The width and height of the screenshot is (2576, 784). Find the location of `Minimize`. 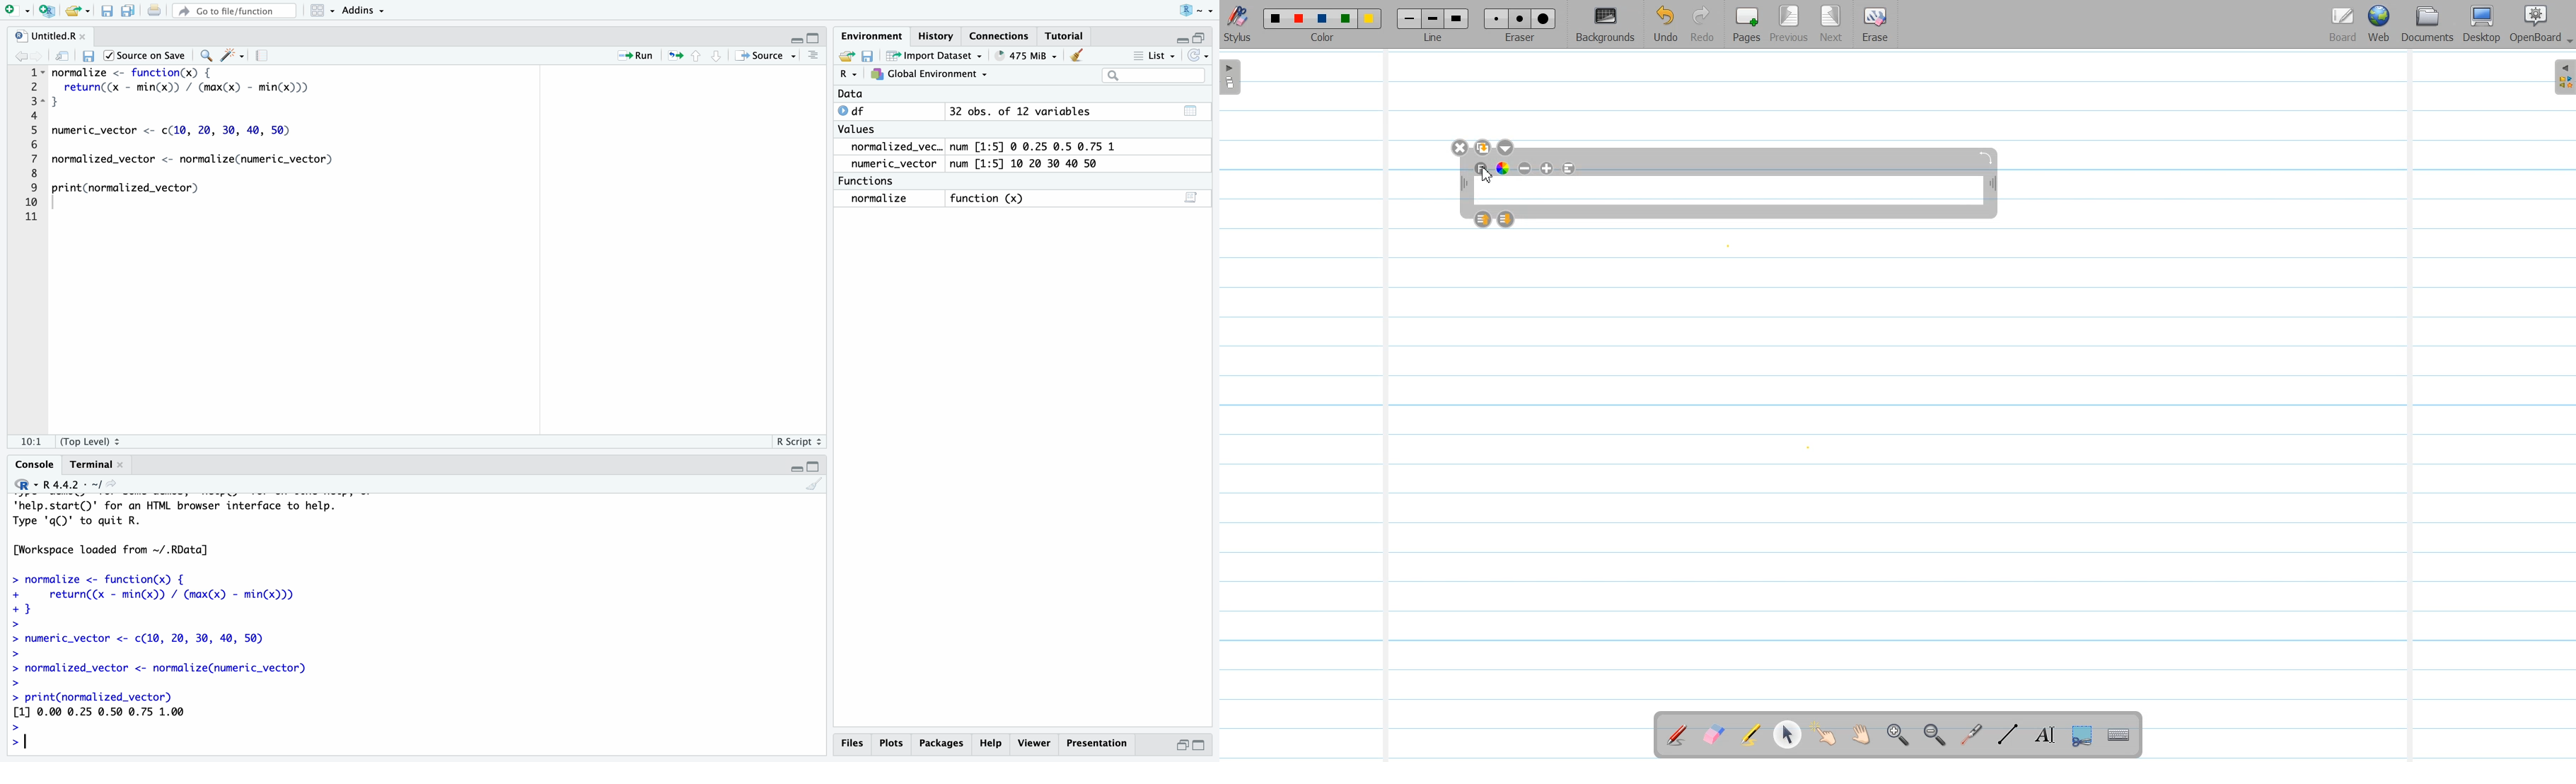

Minimize is located at coordinates (1181, 745).